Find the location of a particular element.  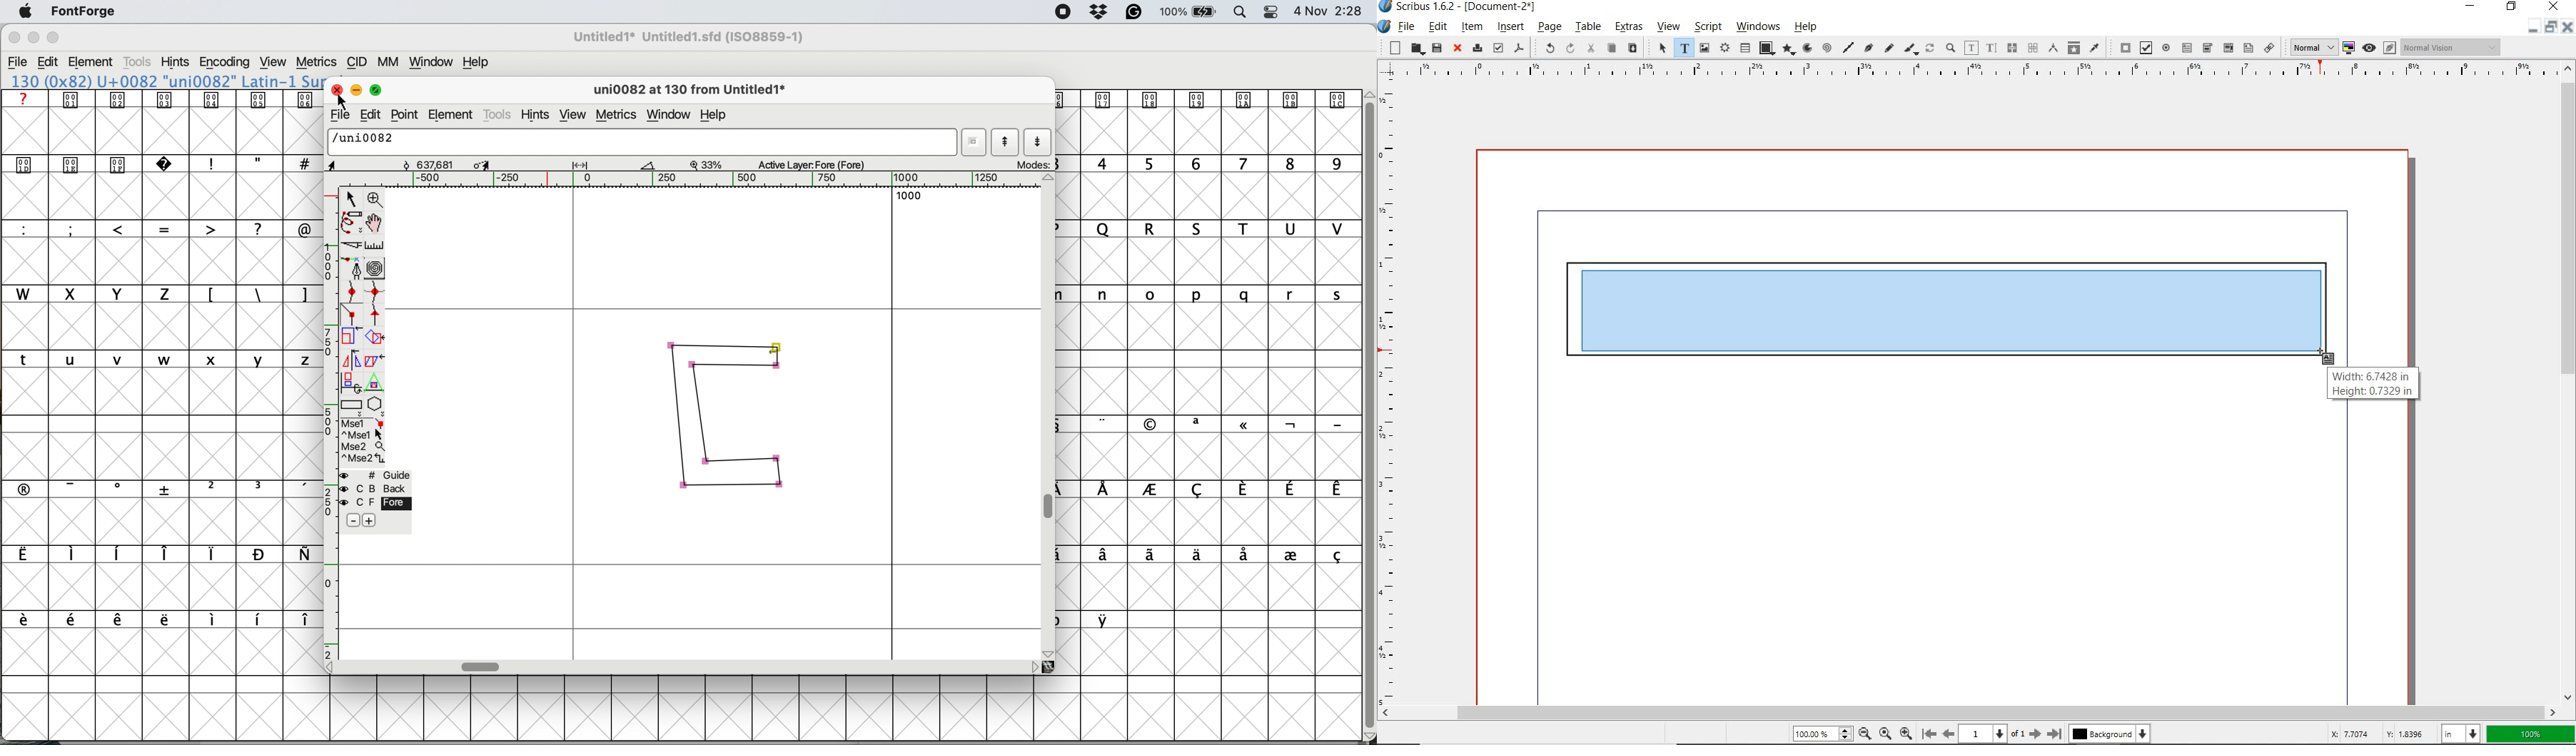

move to last is located at coordinates (2057, 731).